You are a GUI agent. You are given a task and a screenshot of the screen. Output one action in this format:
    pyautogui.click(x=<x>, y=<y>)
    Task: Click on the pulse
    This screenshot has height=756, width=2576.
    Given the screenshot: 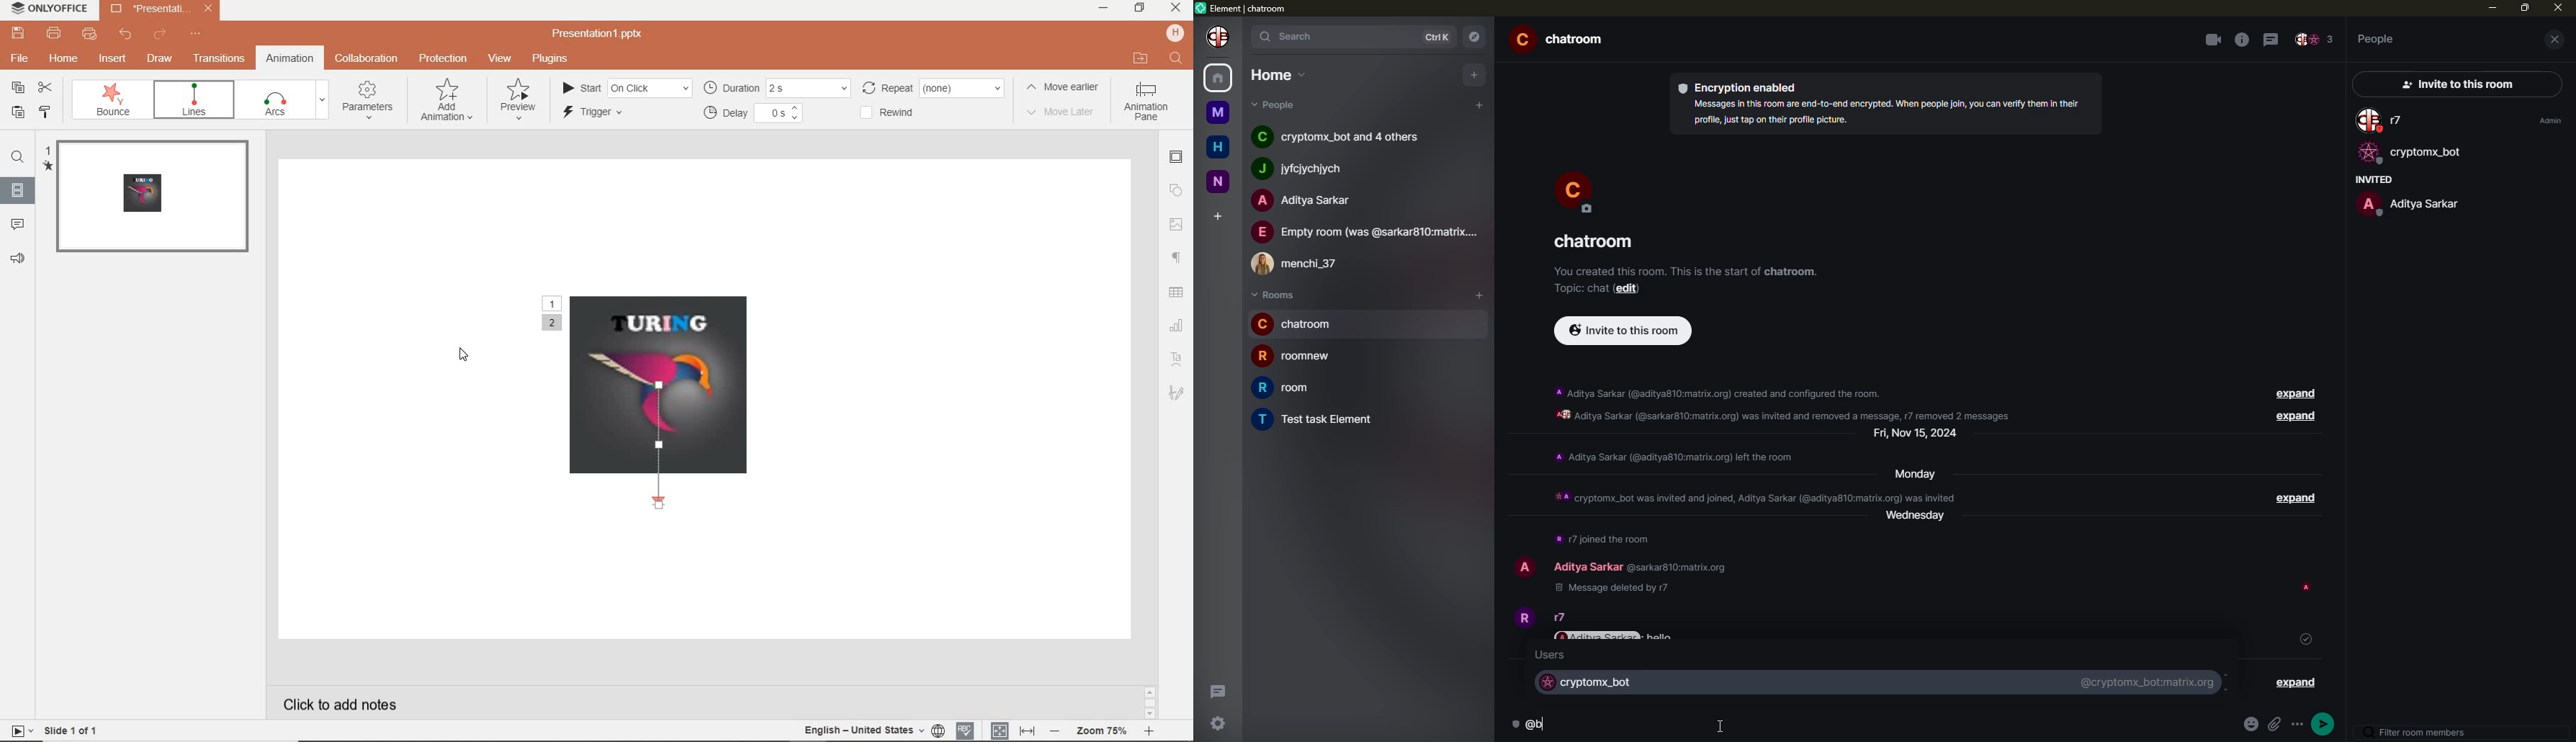 What is the action you would take?
    pyautogui.click(x=274, y=100)
    